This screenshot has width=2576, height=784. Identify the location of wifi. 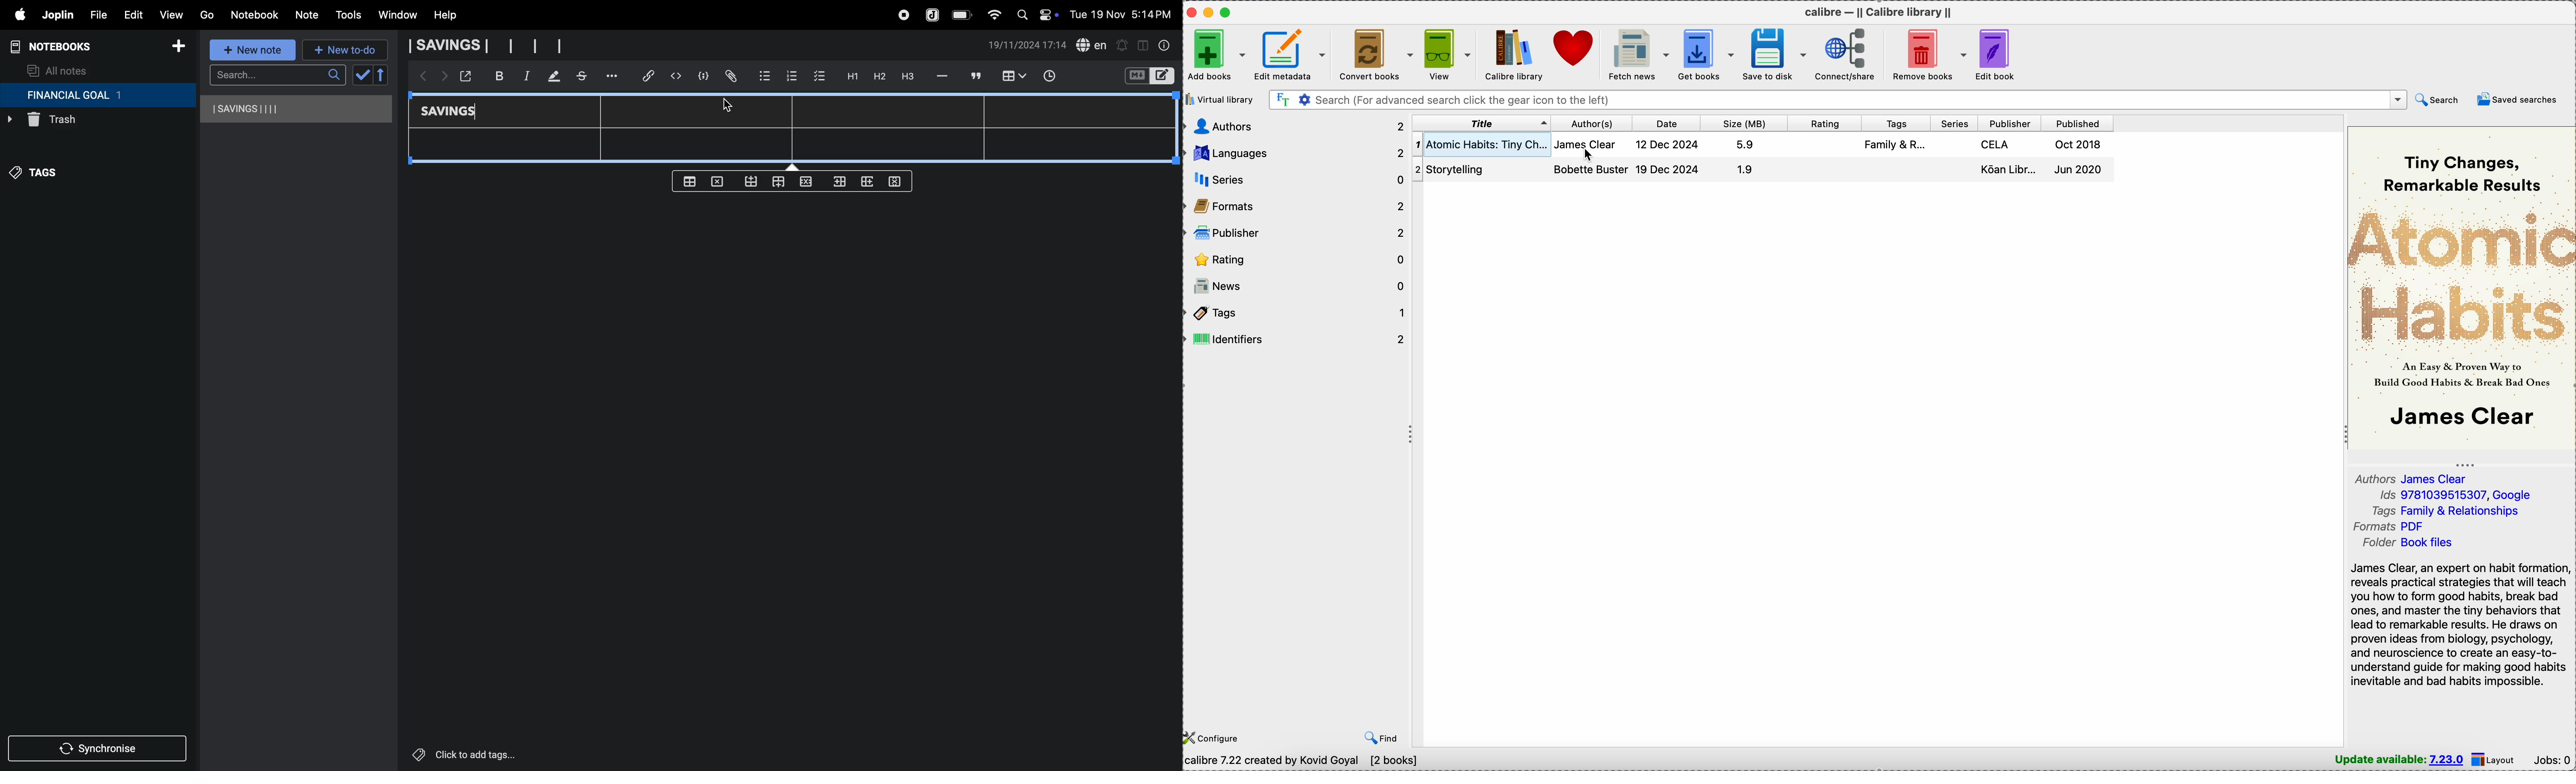
(991, 15).